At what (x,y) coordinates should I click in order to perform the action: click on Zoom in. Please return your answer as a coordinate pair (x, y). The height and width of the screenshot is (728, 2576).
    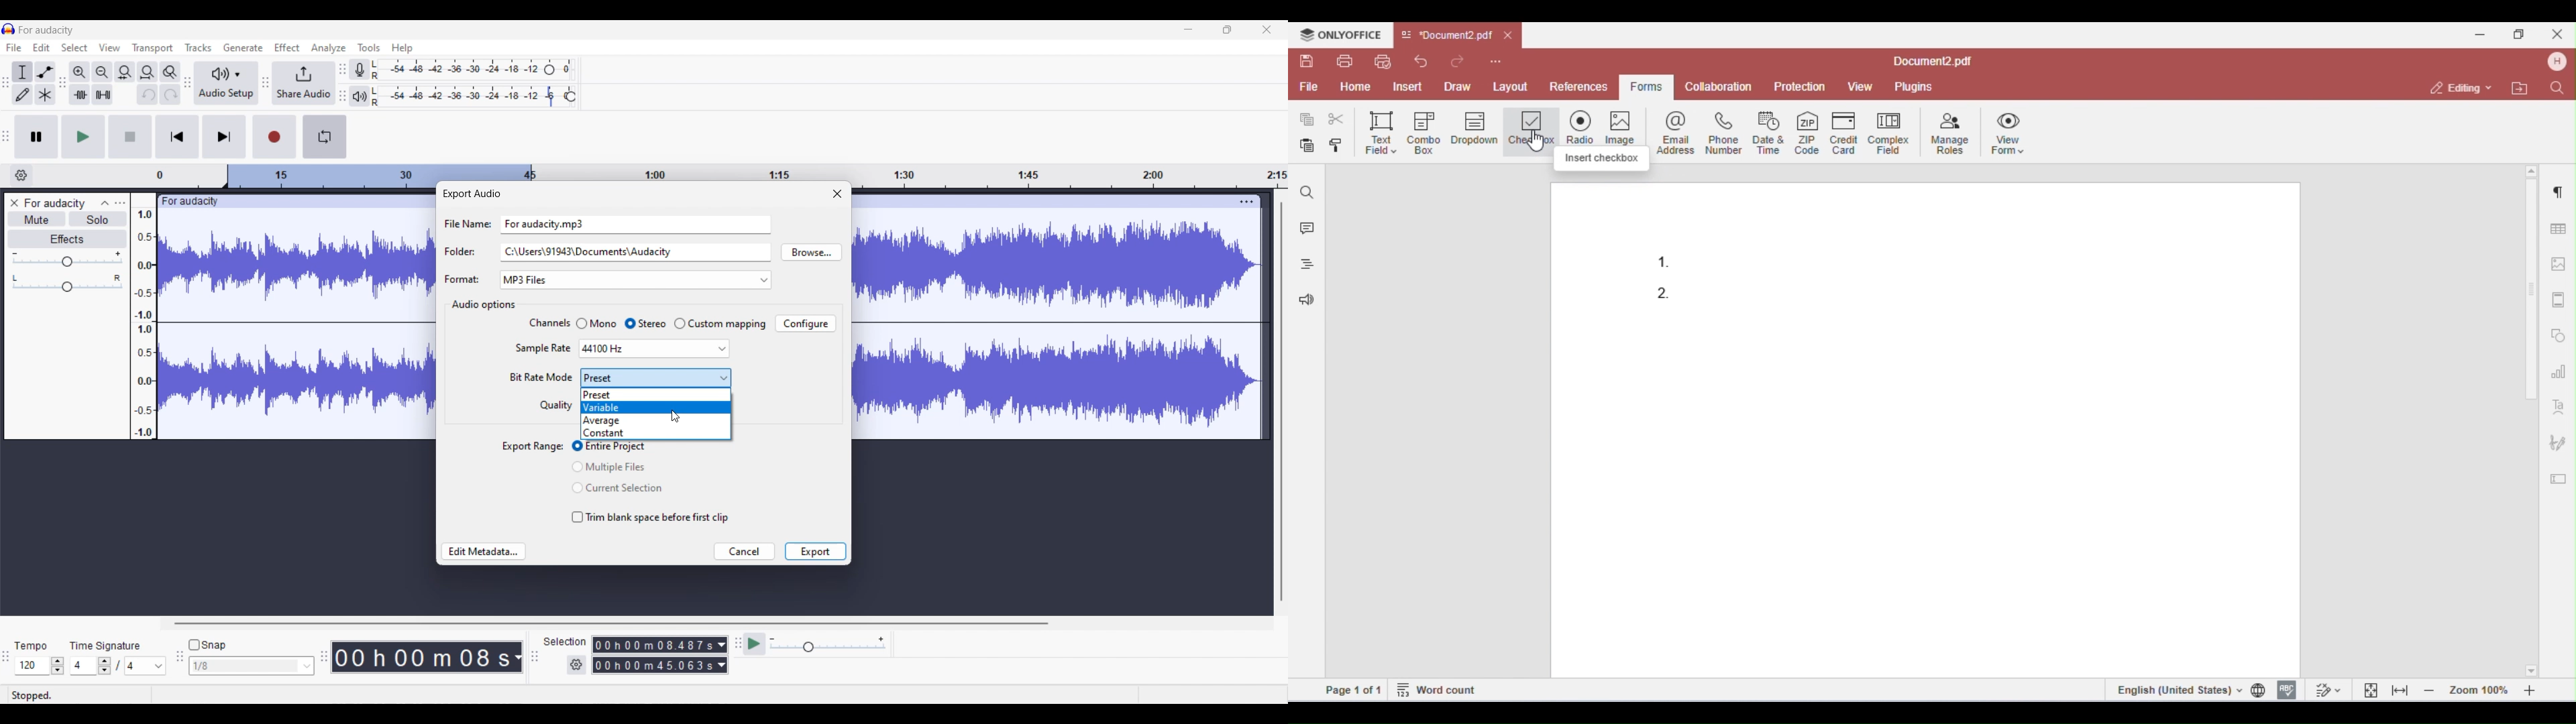
    Looking at the image, I should click on (79, 72).